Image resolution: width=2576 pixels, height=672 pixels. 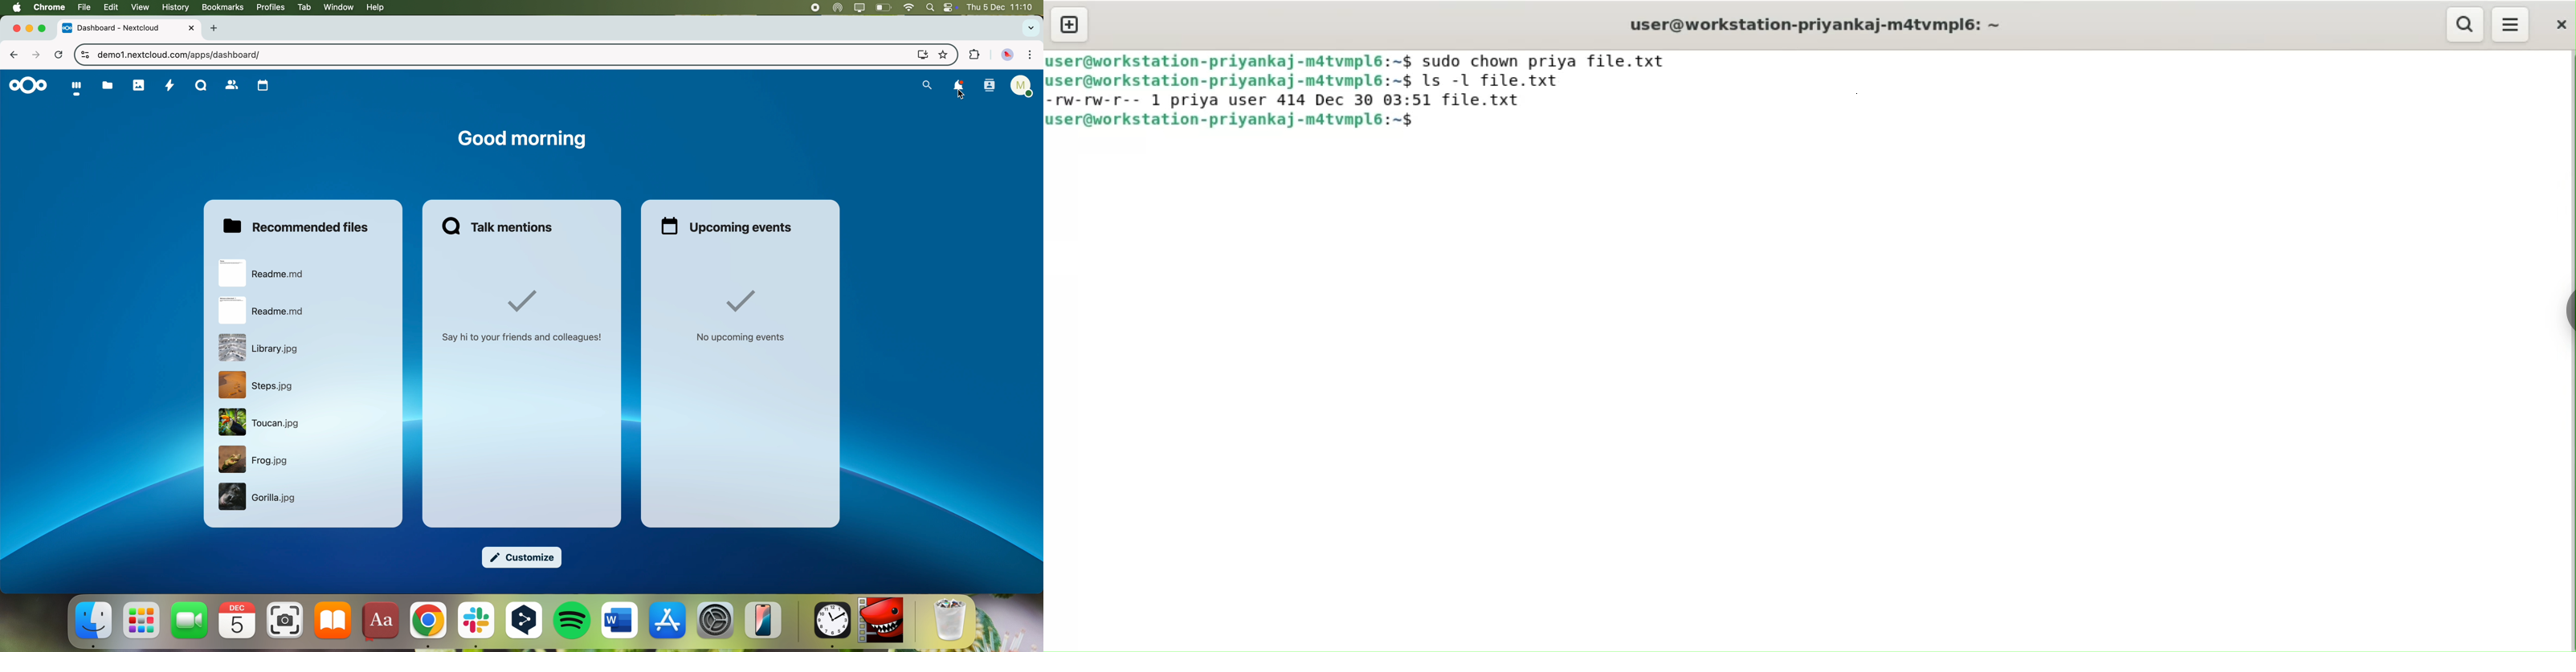 What do you see at coordinates (962, 97) in the screenshot?
I see `cursor` at bounding box center [962, 97].